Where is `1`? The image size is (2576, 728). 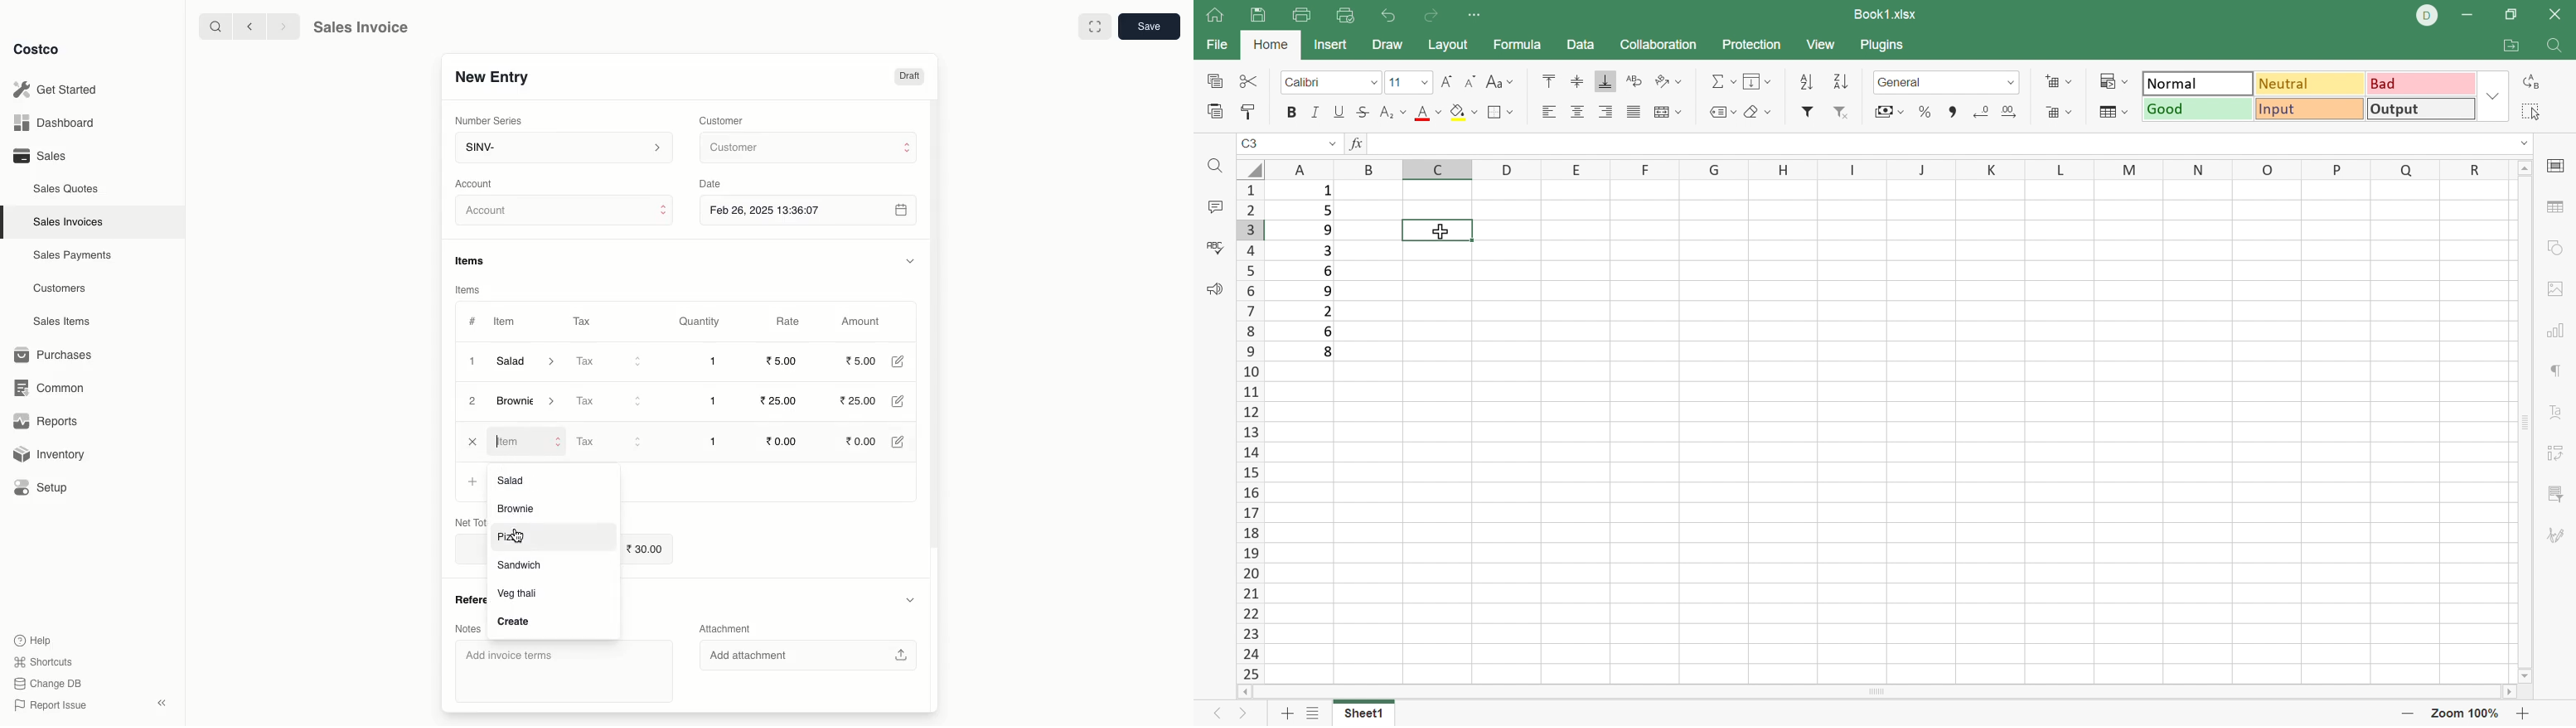 1 is located at coordinates (713, 401).